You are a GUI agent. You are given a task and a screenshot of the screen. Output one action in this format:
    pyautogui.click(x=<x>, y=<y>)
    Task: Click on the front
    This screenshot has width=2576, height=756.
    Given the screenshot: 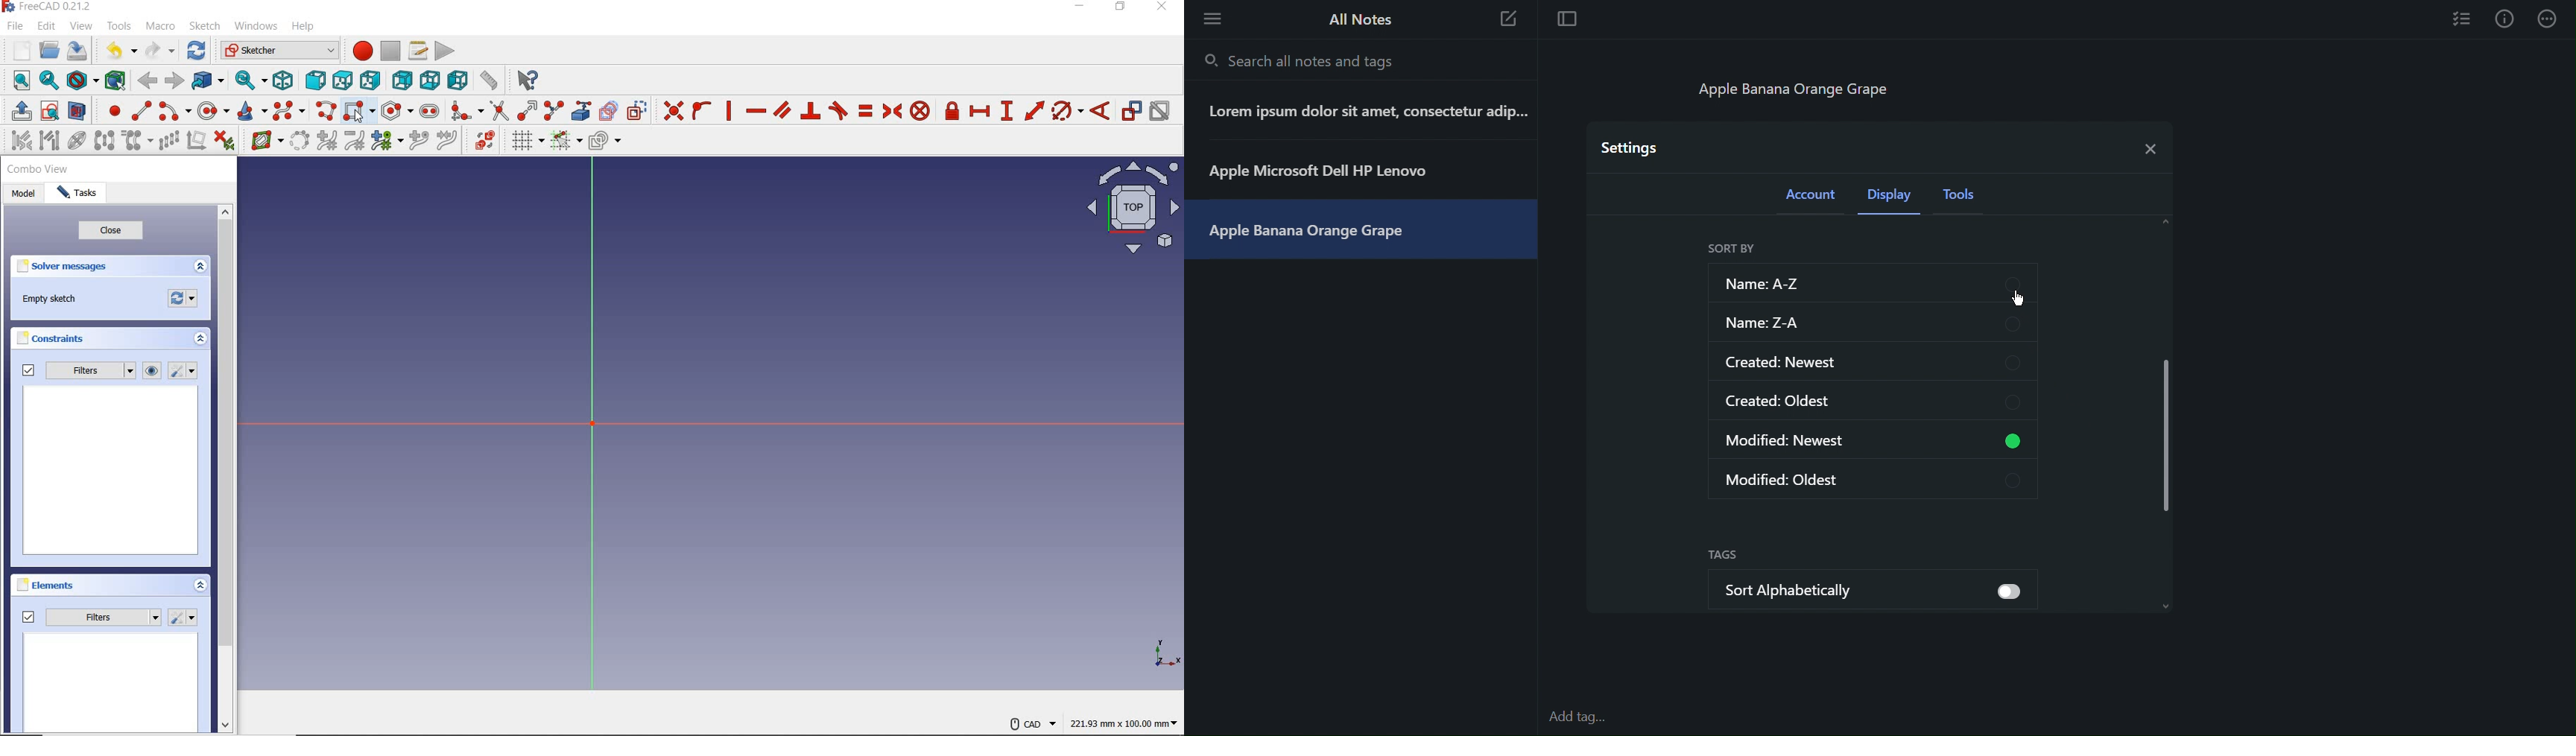 What is the action you would take?
    pyautogui.click(x=314, y=81)
    